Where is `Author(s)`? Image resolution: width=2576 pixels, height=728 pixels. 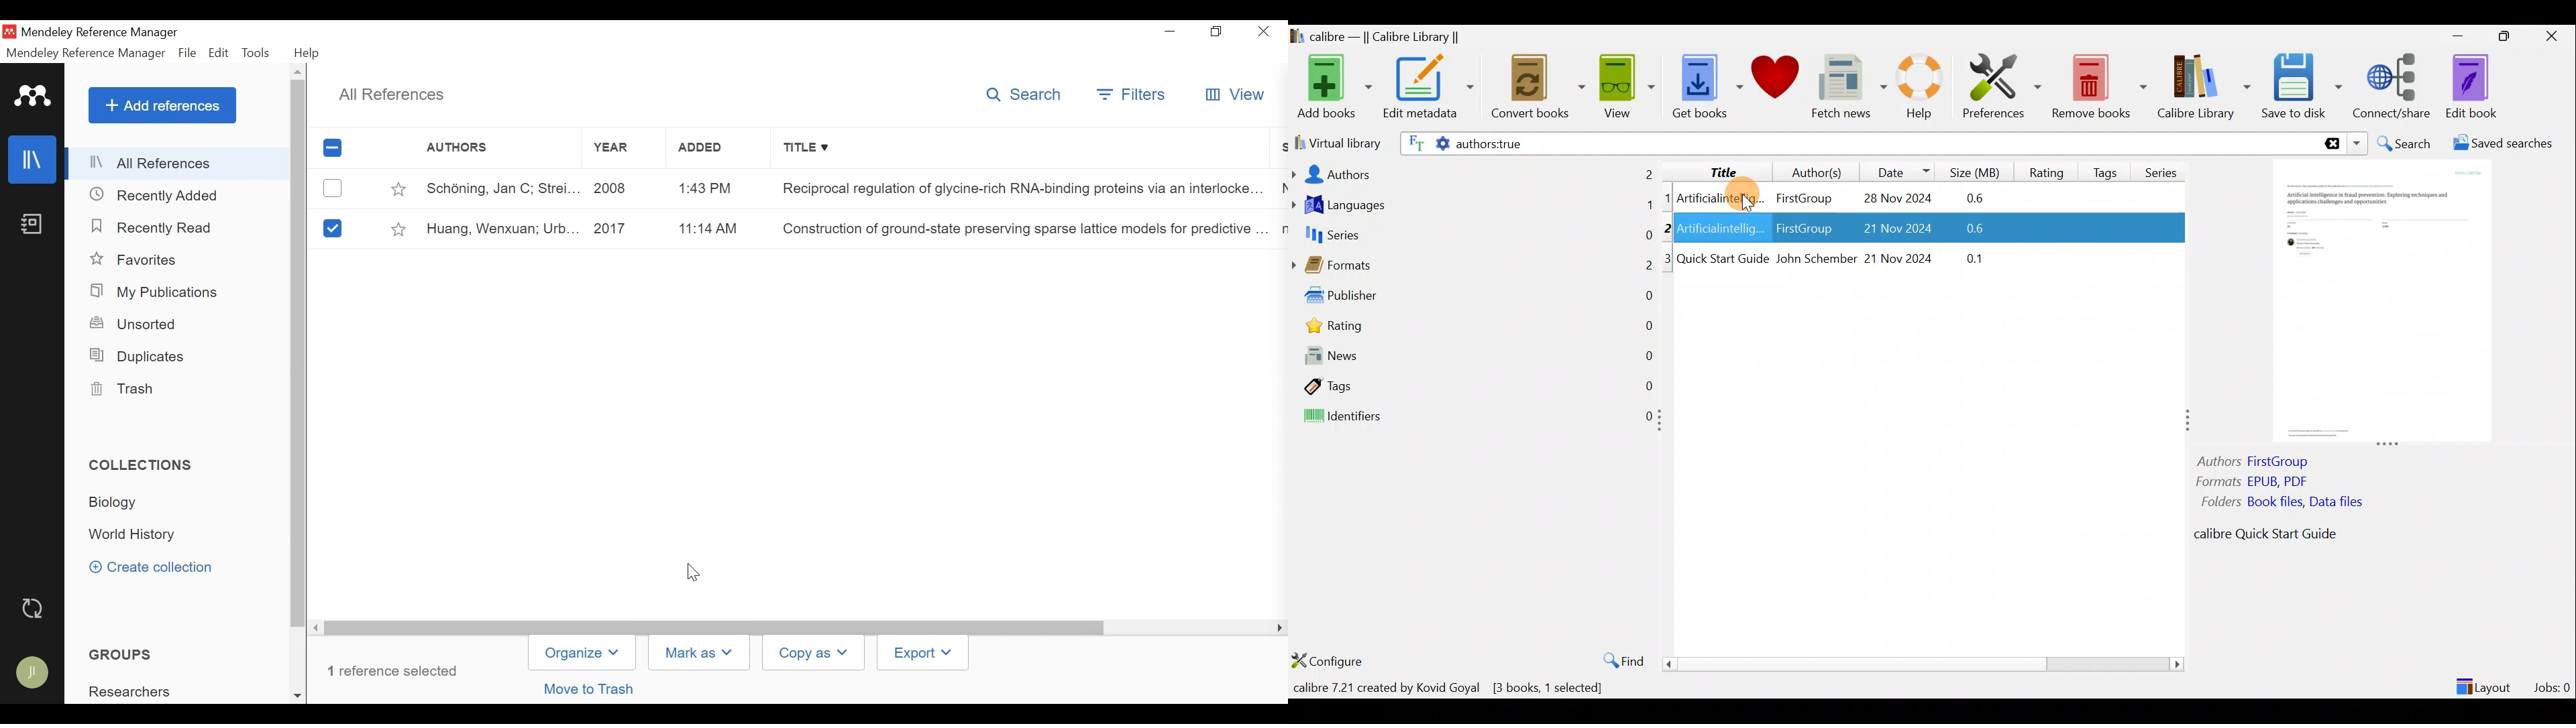
Author(s) is located at coordinates (1811, 169).